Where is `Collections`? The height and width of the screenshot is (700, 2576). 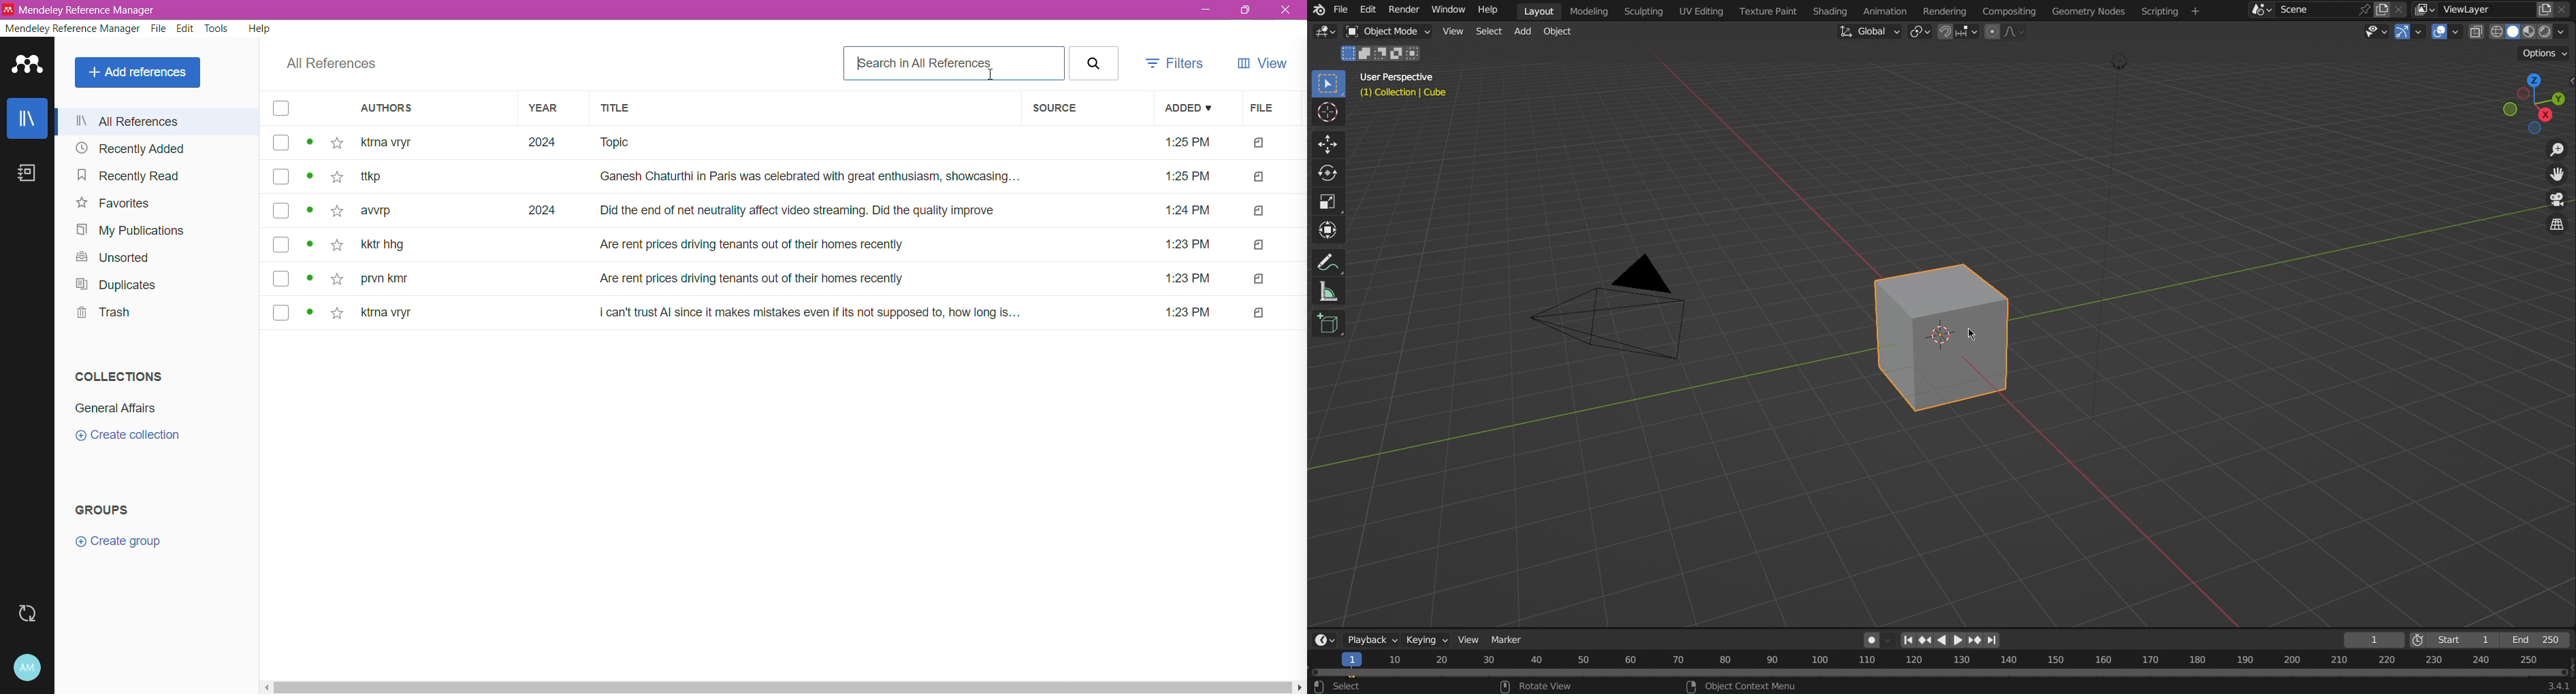
Collections is located at coordinates (120, 376).